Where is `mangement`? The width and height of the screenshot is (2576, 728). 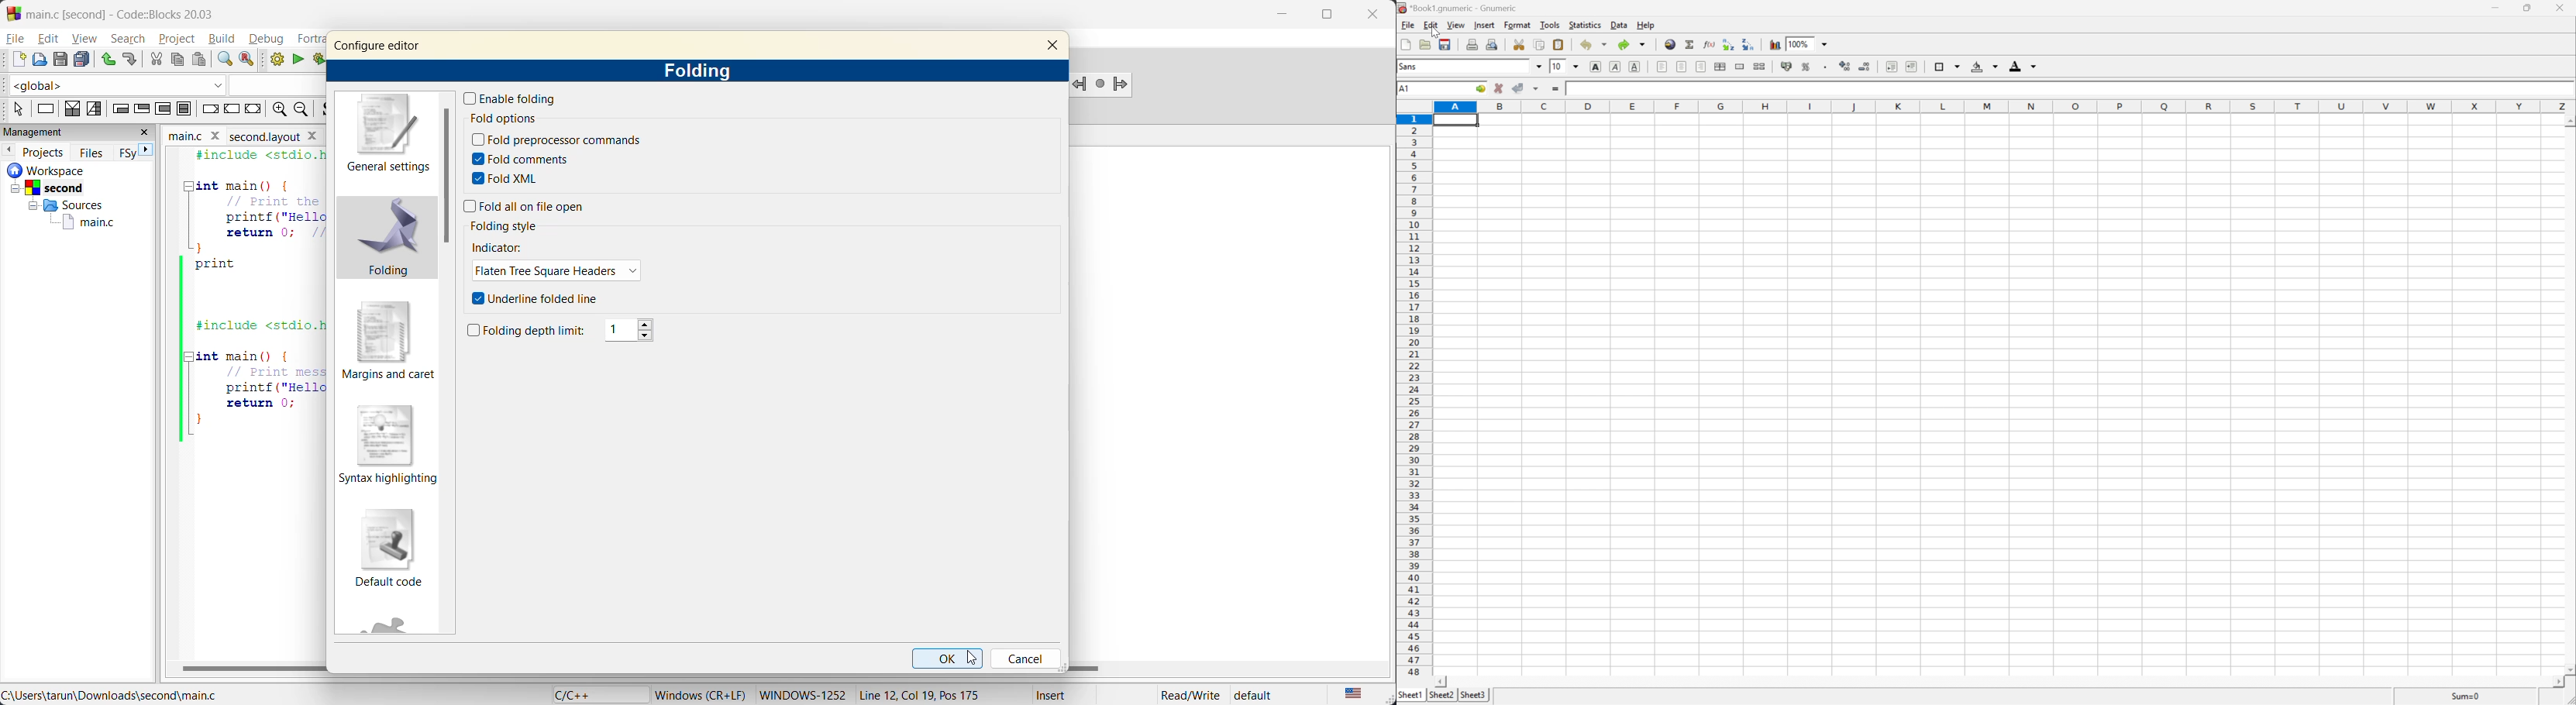 mangement is located at coordinates (43, 130).